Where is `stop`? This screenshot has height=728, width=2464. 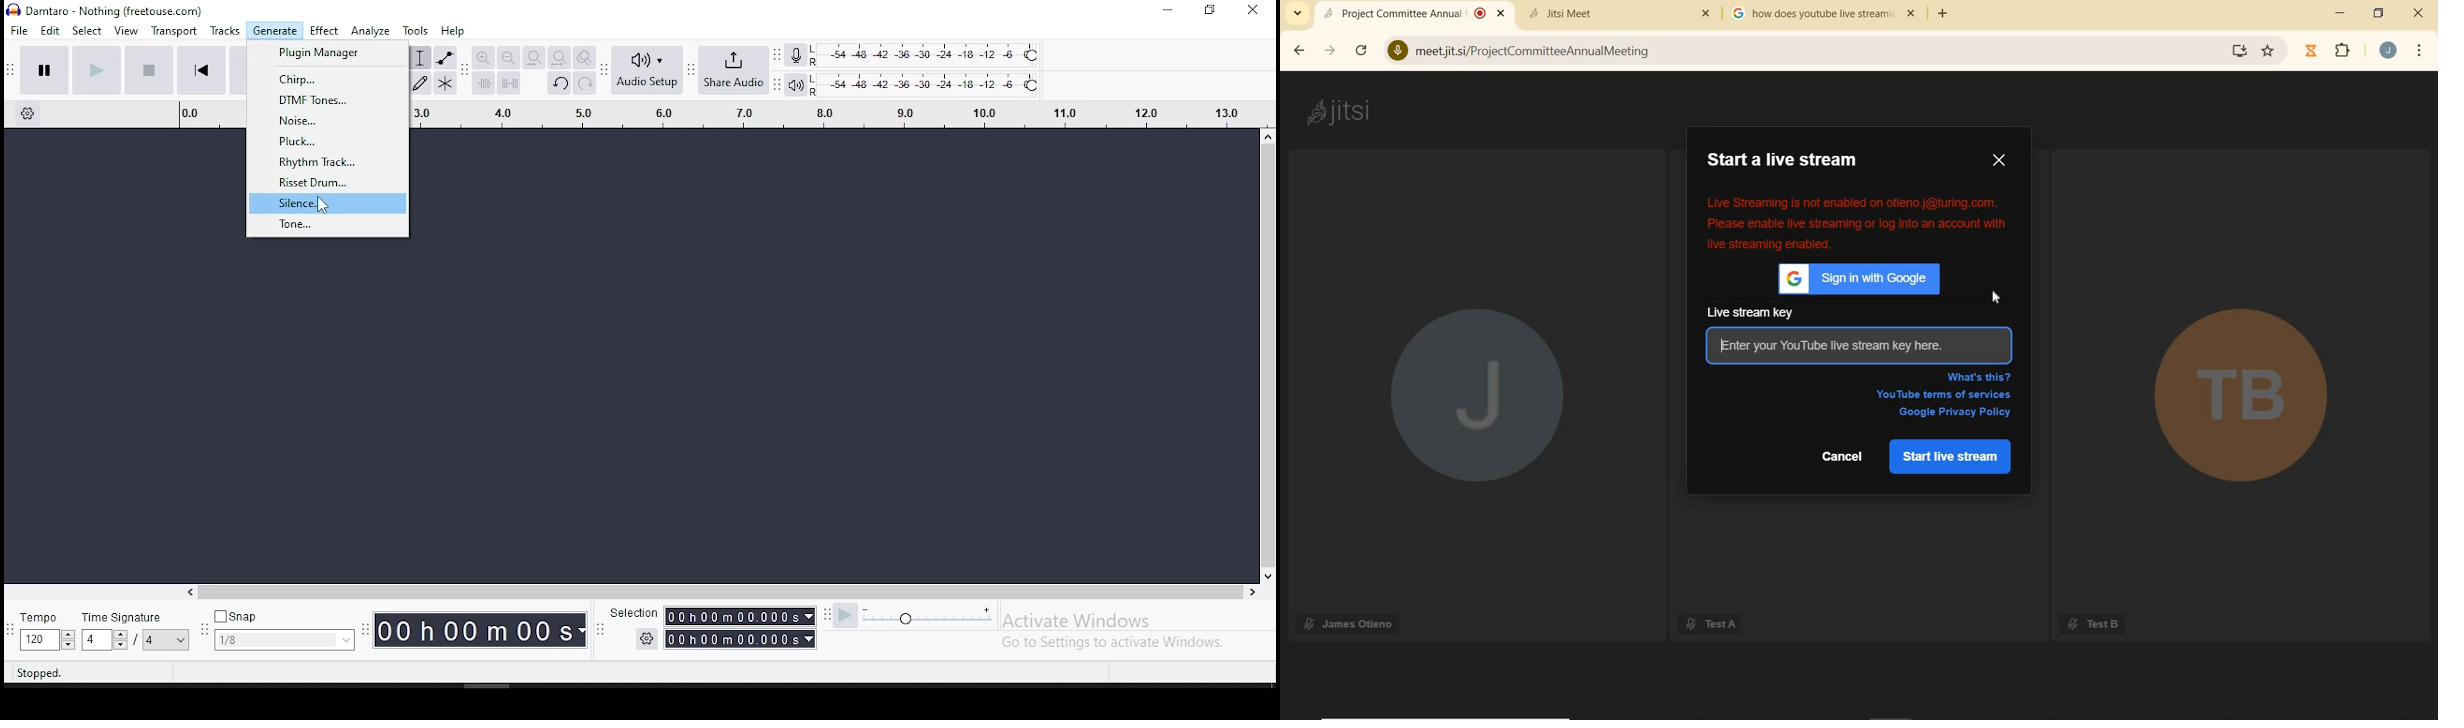
stop is located at coordinates (150, 70).